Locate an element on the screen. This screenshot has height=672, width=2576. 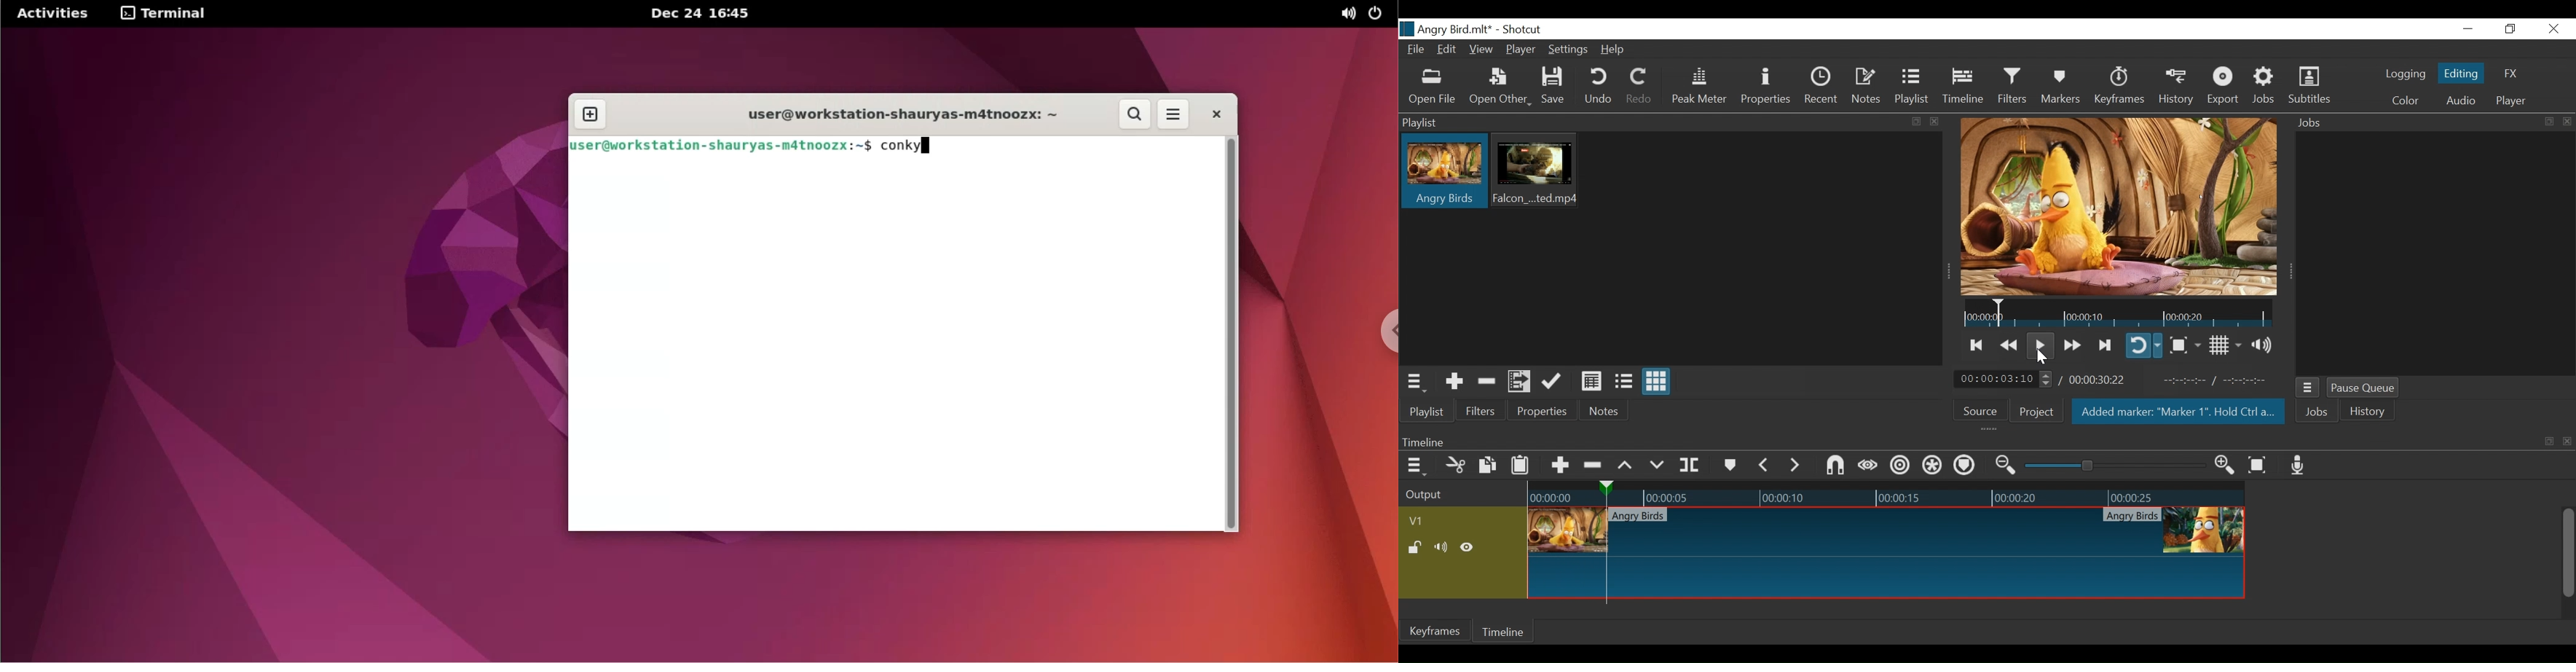
Play backward quickly is located at coordinates (2011, 343).